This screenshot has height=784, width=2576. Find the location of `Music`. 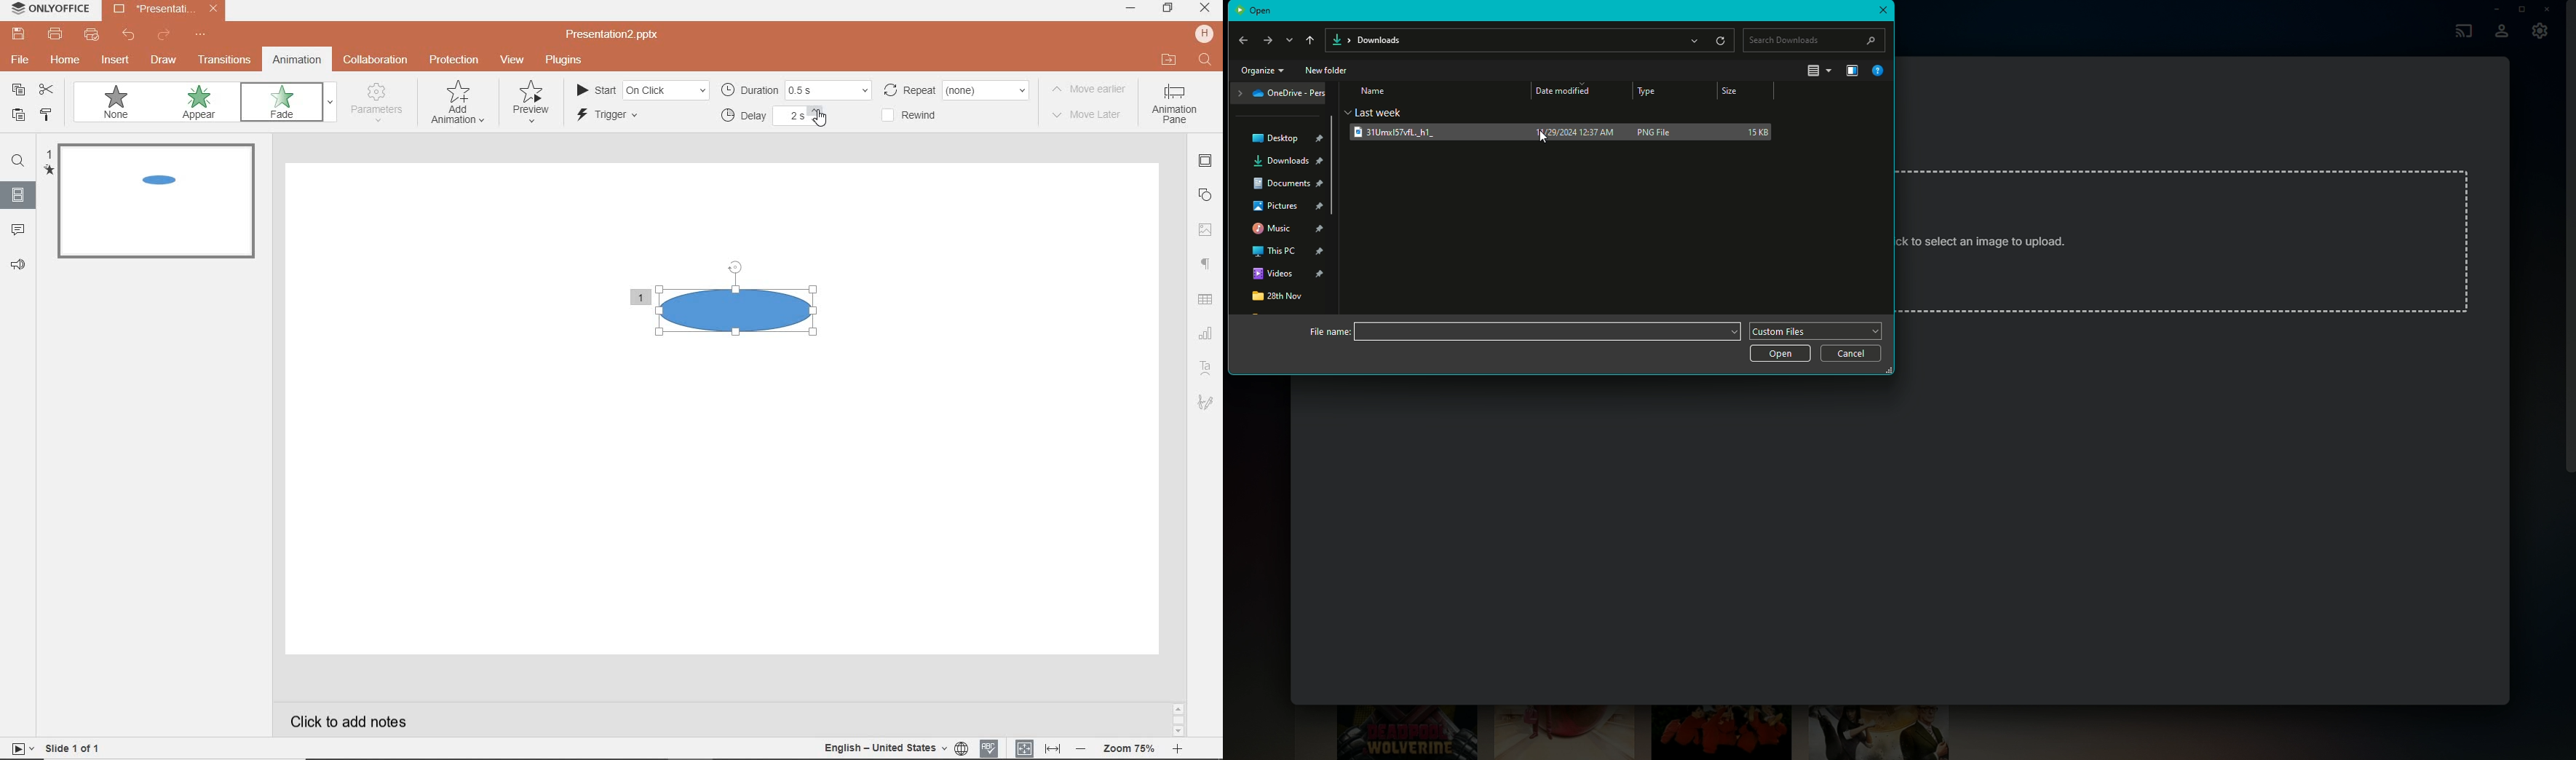

Music is located at coordinates (1287, 229).